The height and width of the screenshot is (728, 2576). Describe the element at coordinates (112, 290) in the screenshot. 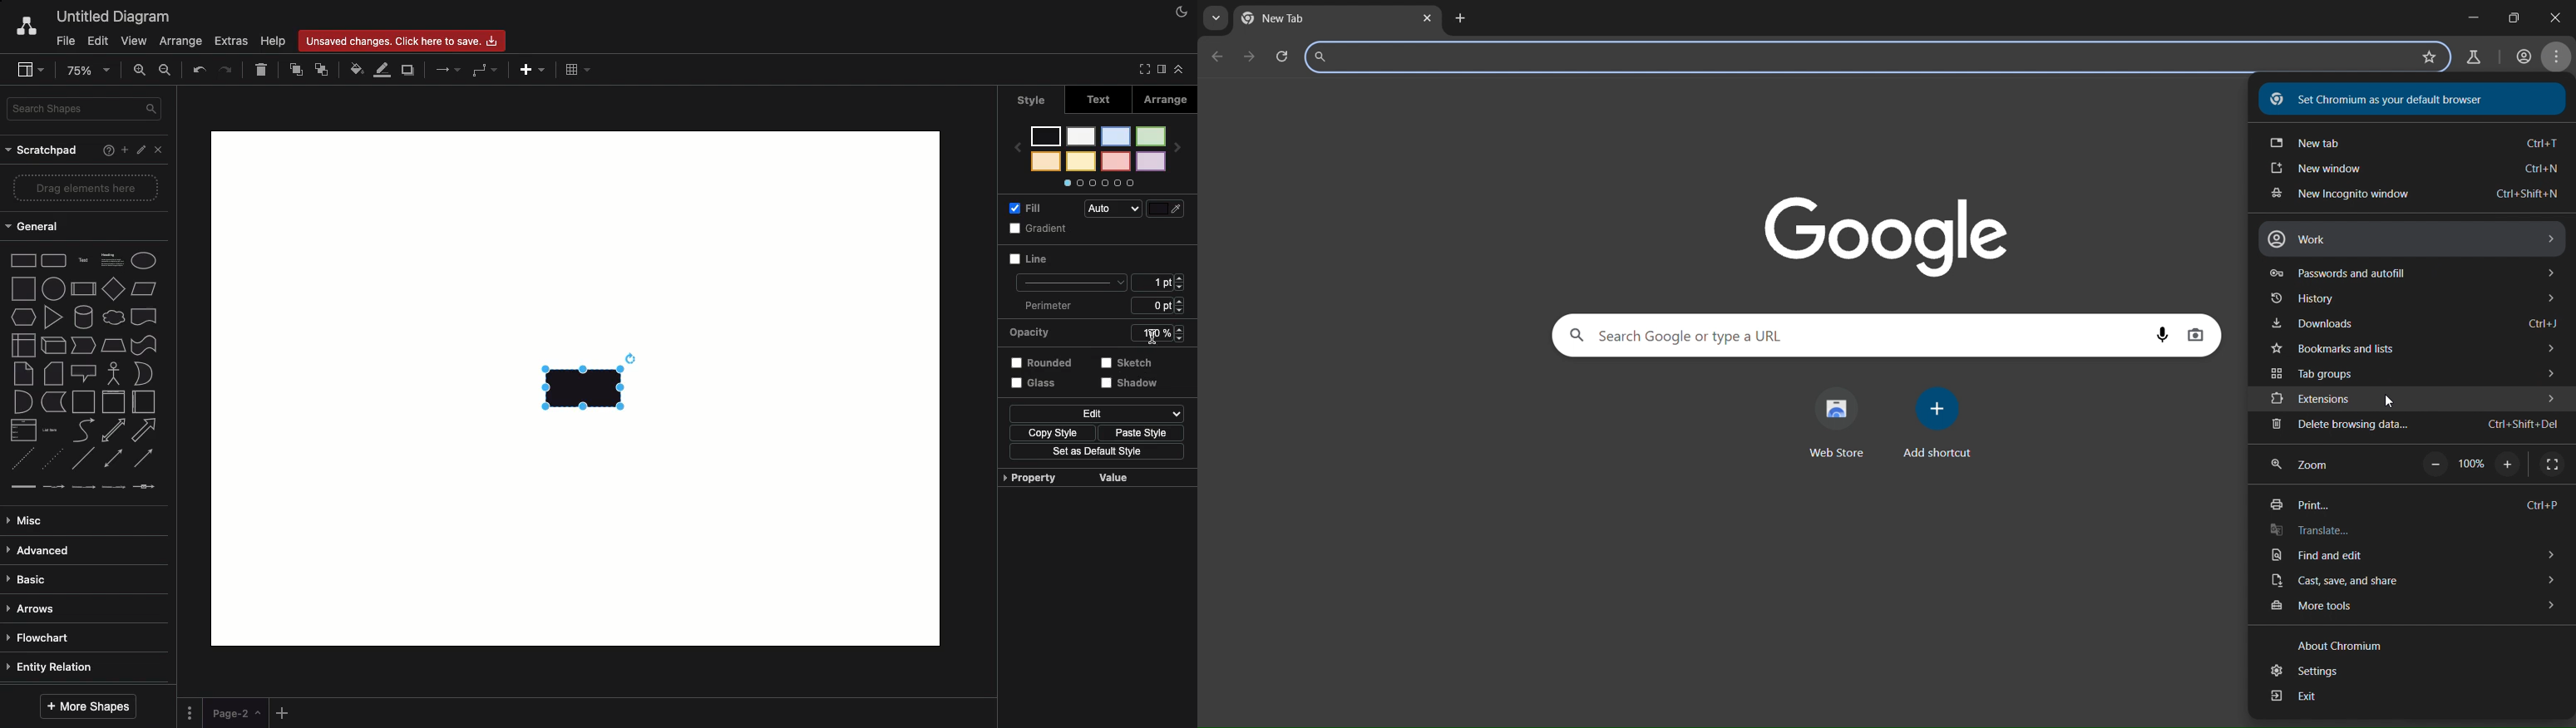

I see `diamond` at that location.